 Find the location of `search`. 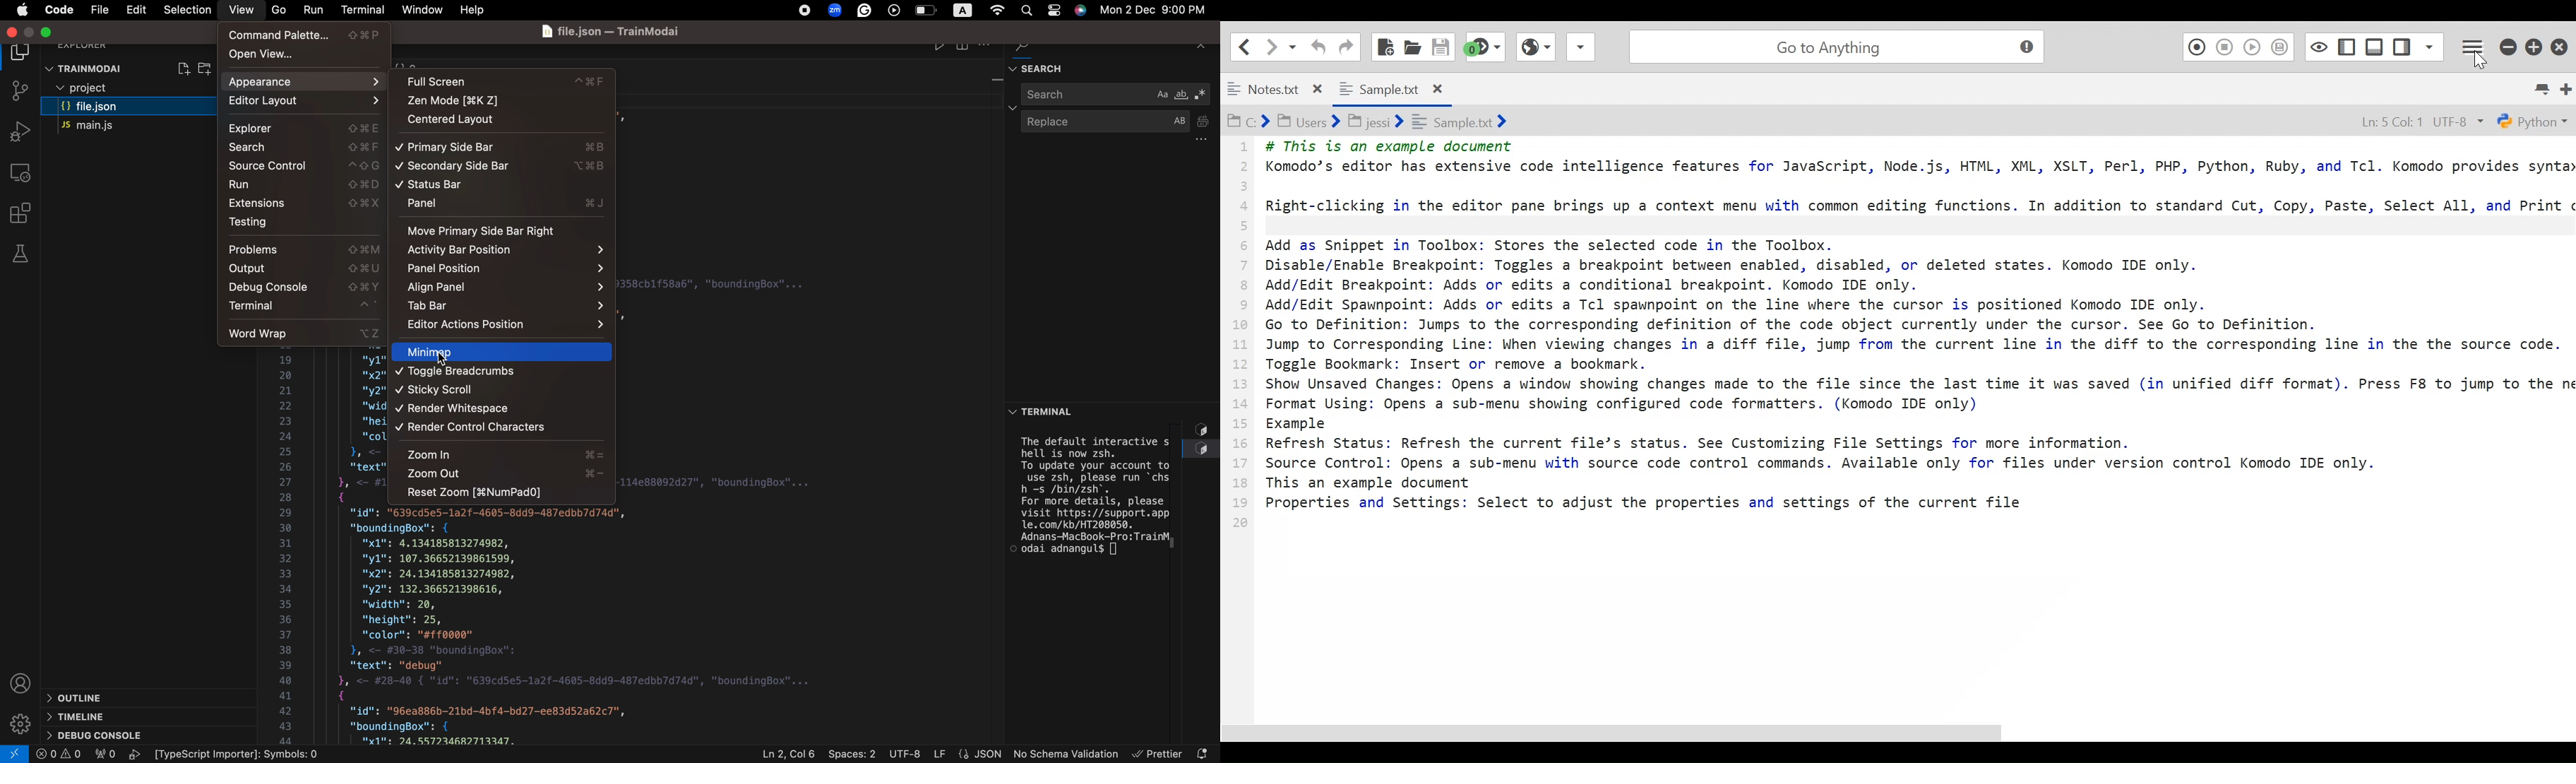

search is located at coordinates (1117, 94).